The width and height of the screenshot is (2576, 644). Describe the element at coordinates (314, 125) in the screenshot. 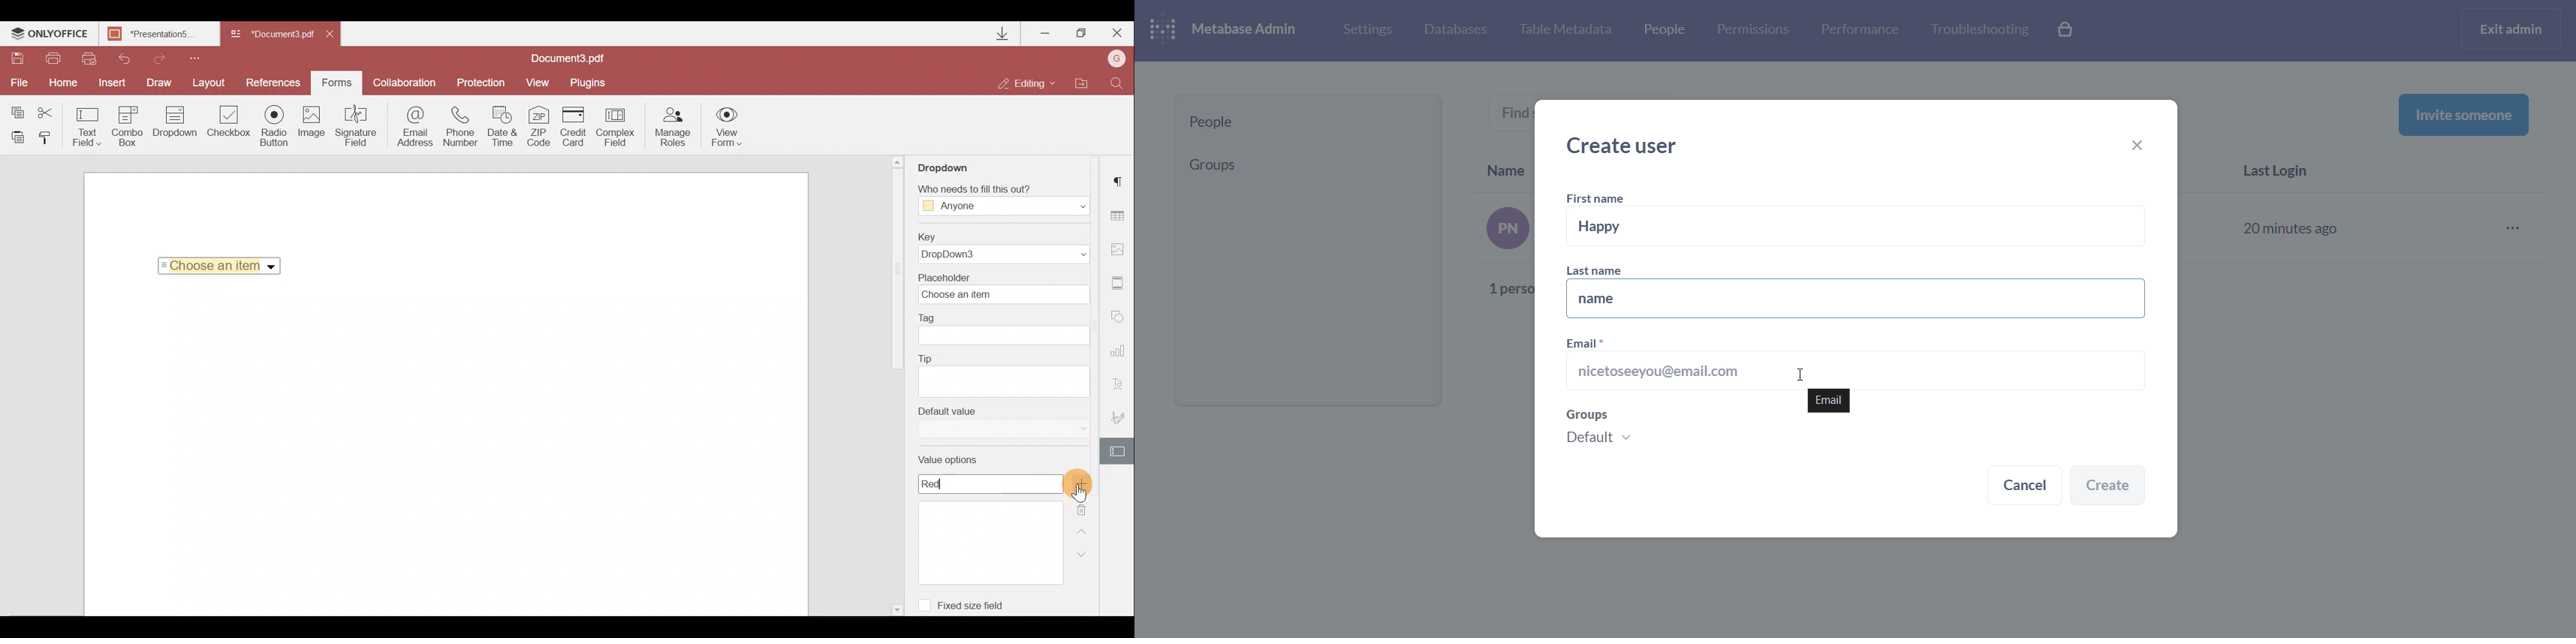

I see `Image` at that location.